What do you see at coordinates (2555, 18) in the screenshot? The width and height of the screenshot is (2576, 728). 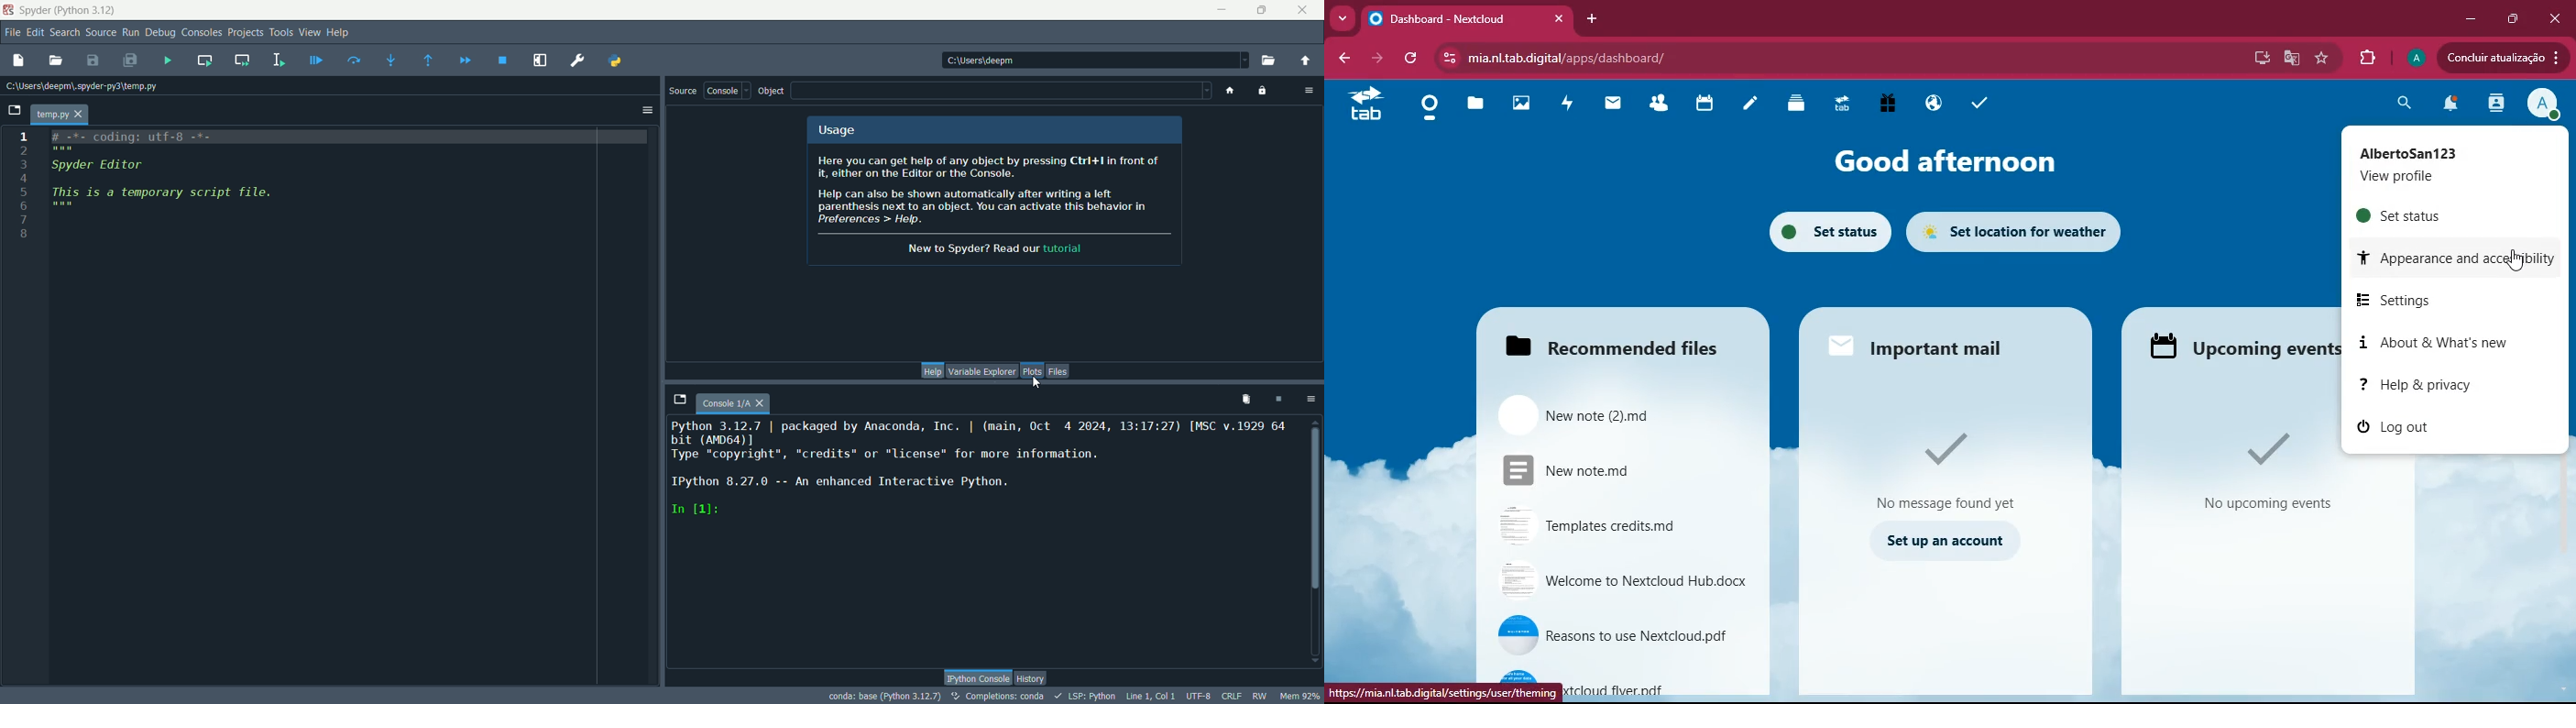 I see `close` at bounding box center [2555, 18].